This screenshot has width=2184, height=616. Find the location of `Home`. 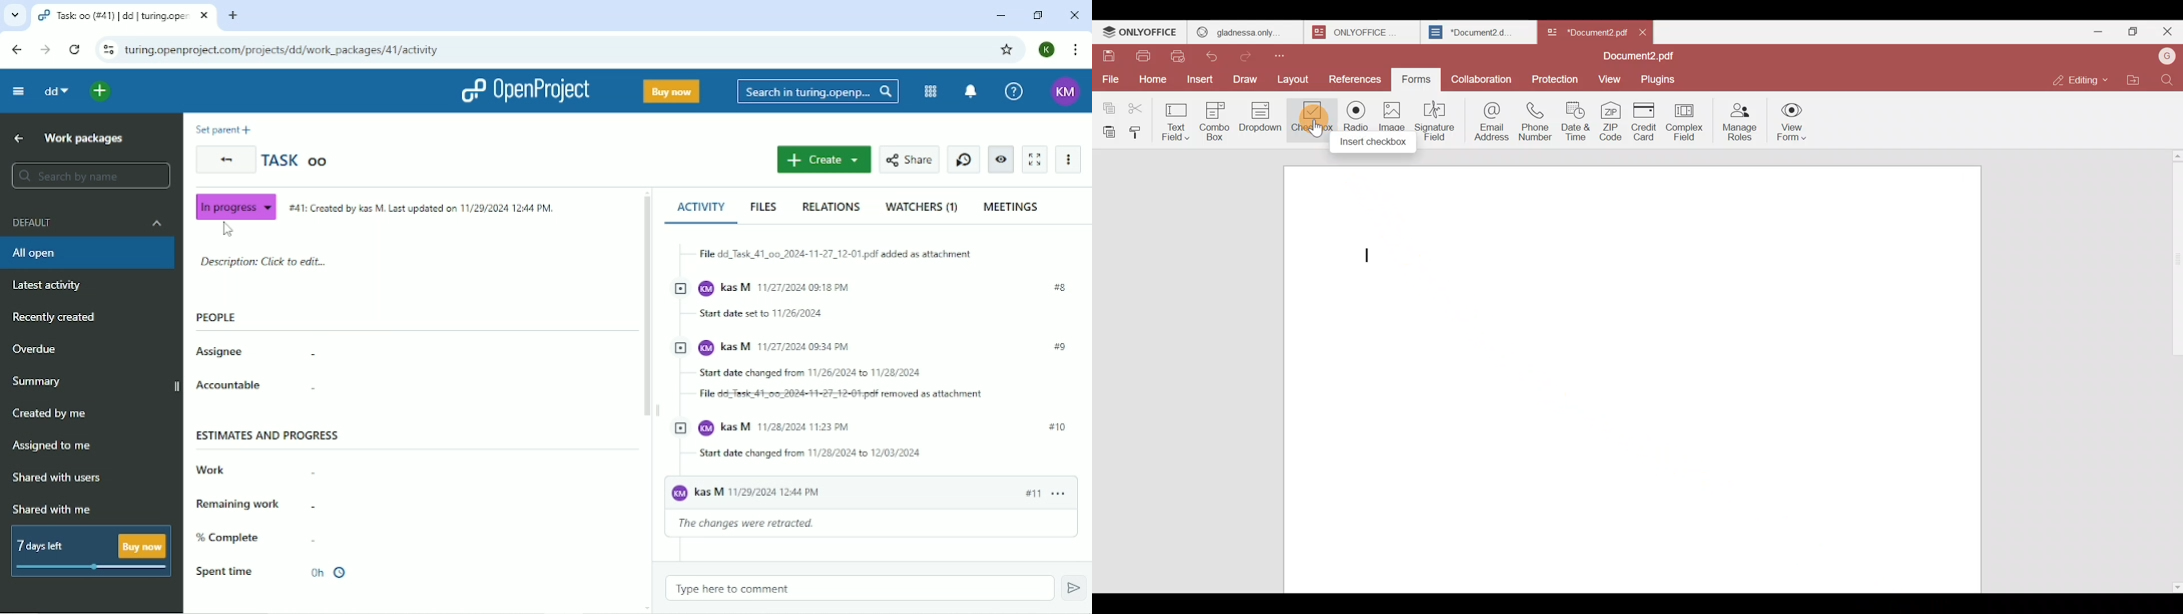

Home is located at coordinates (1151, 79).